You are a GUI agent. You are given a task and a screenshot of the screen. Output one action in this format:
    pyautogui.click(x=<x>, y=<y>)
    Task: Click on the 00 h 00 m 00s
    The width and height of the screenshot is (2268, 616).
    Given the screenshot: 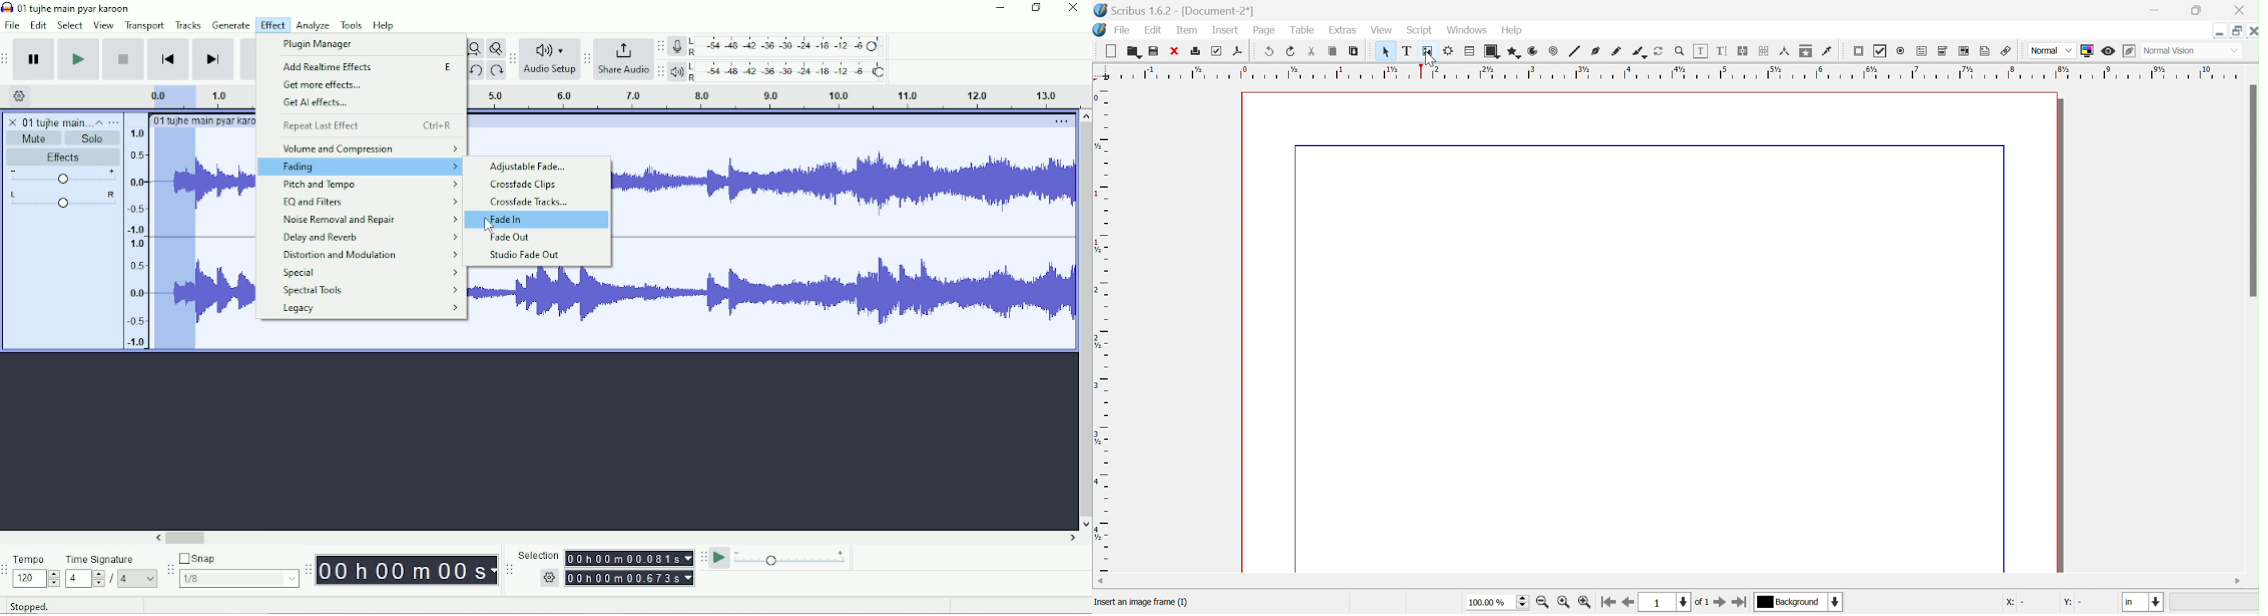 What is the action you would take?
    pyautogui.click(x=407, y=570)
    